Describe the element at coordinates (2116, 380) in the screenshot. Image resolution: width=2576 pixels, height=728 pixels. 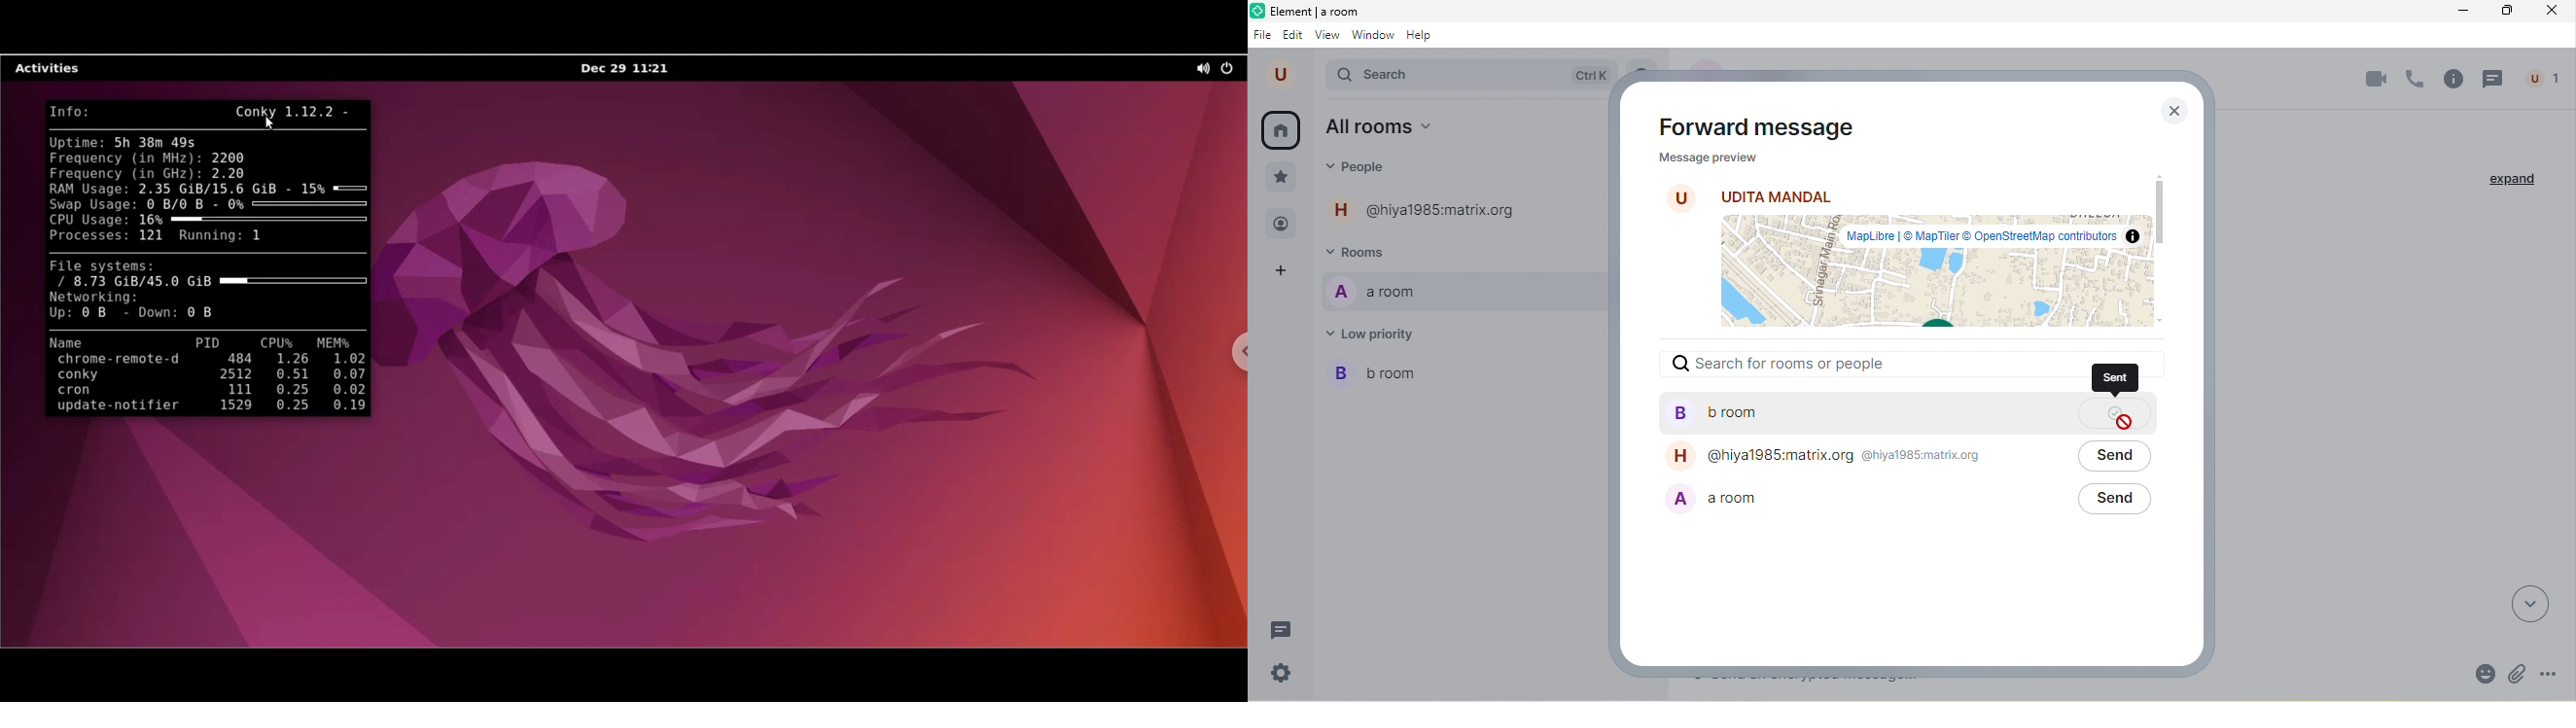
I see `sent` at that location.